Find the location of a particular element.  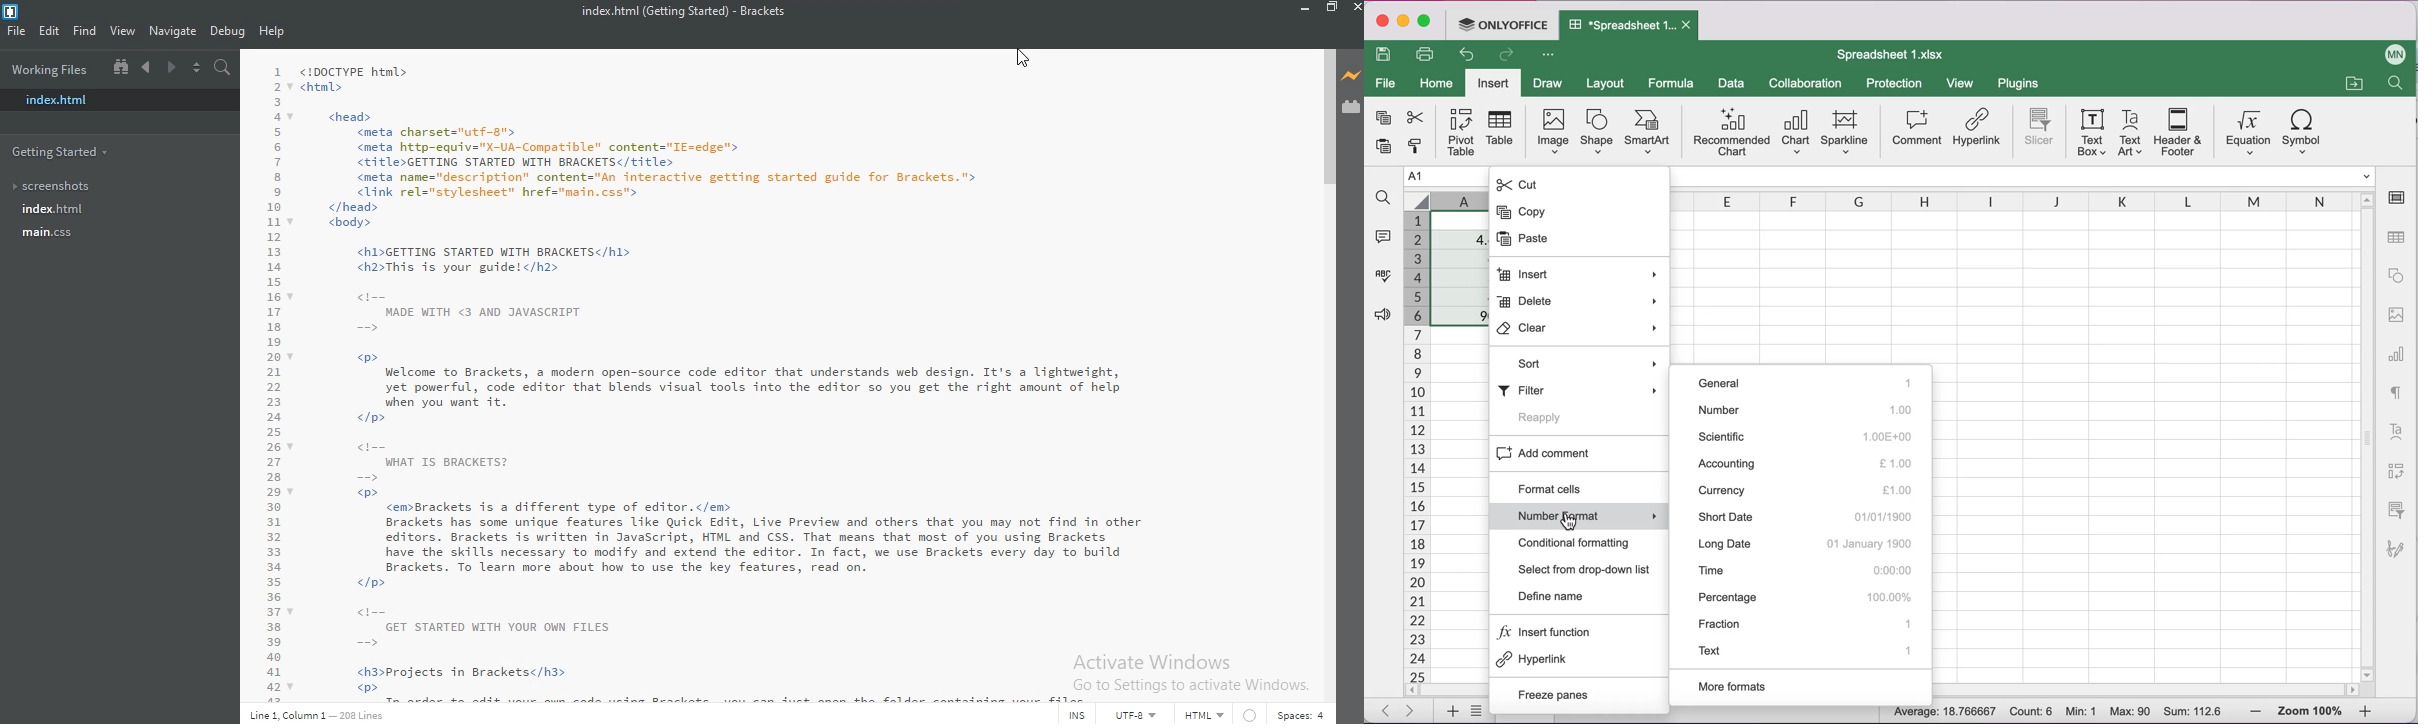

formula is located at coordinates (1674, 82).